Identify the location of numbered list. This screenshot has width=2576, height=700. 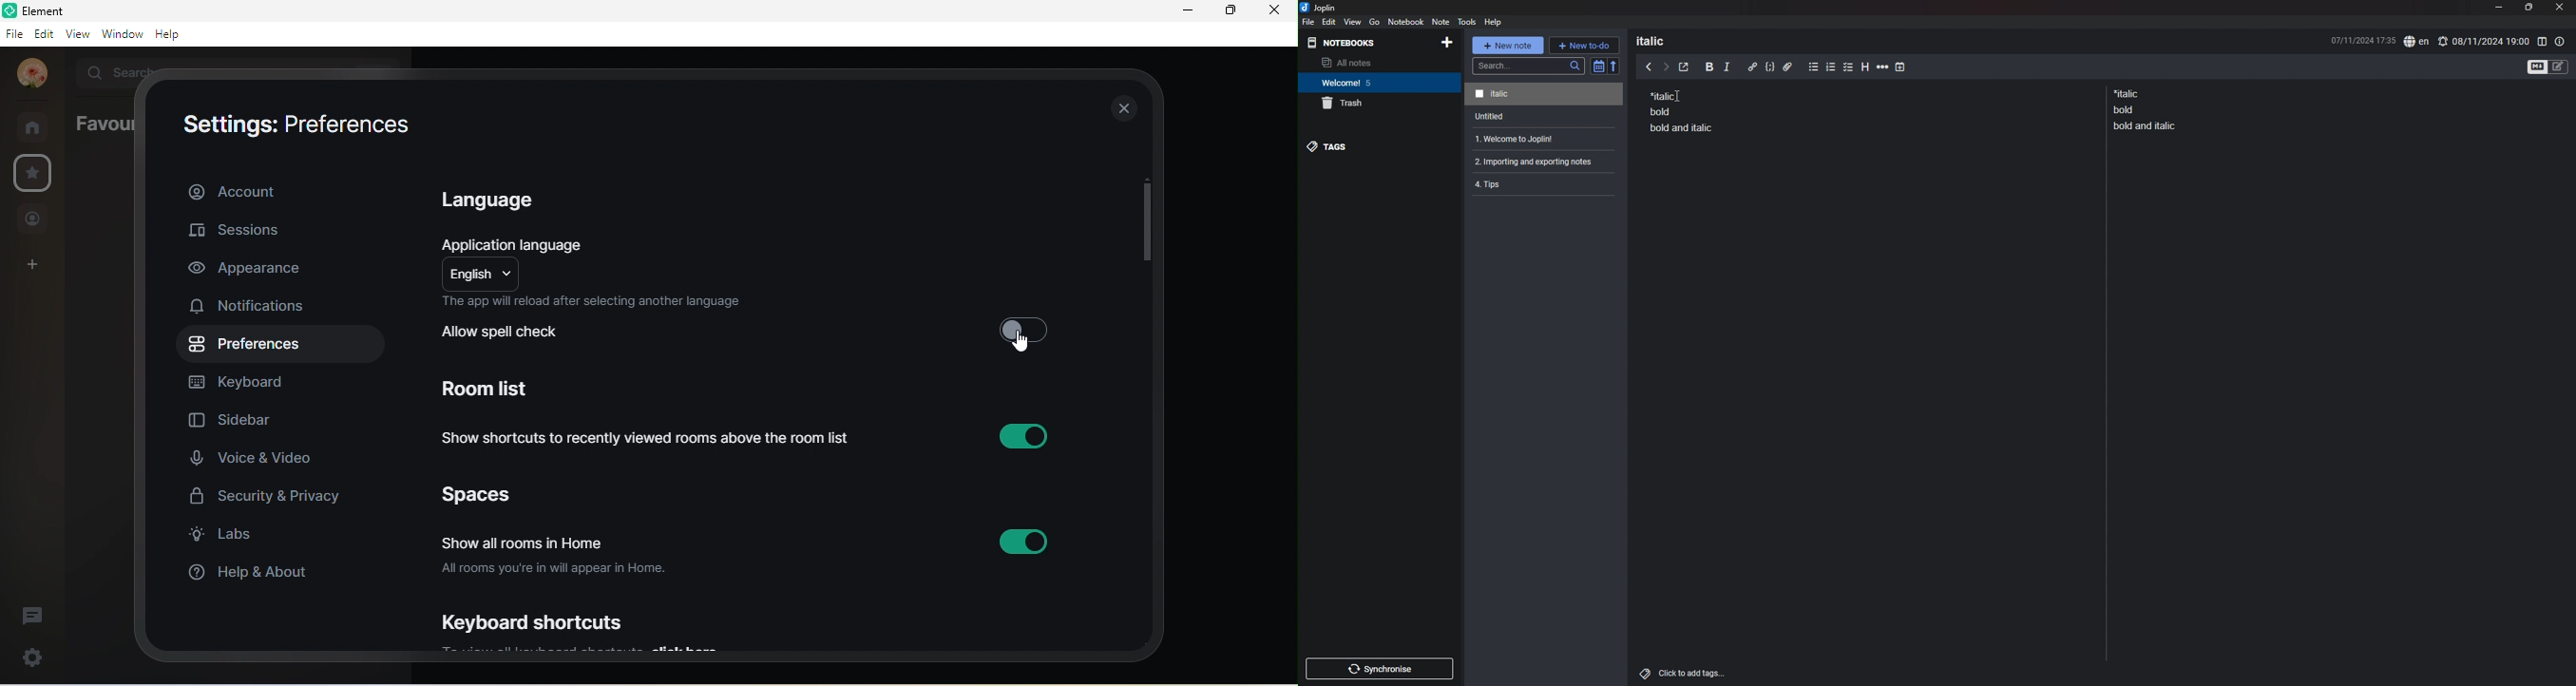
(1831, 69).